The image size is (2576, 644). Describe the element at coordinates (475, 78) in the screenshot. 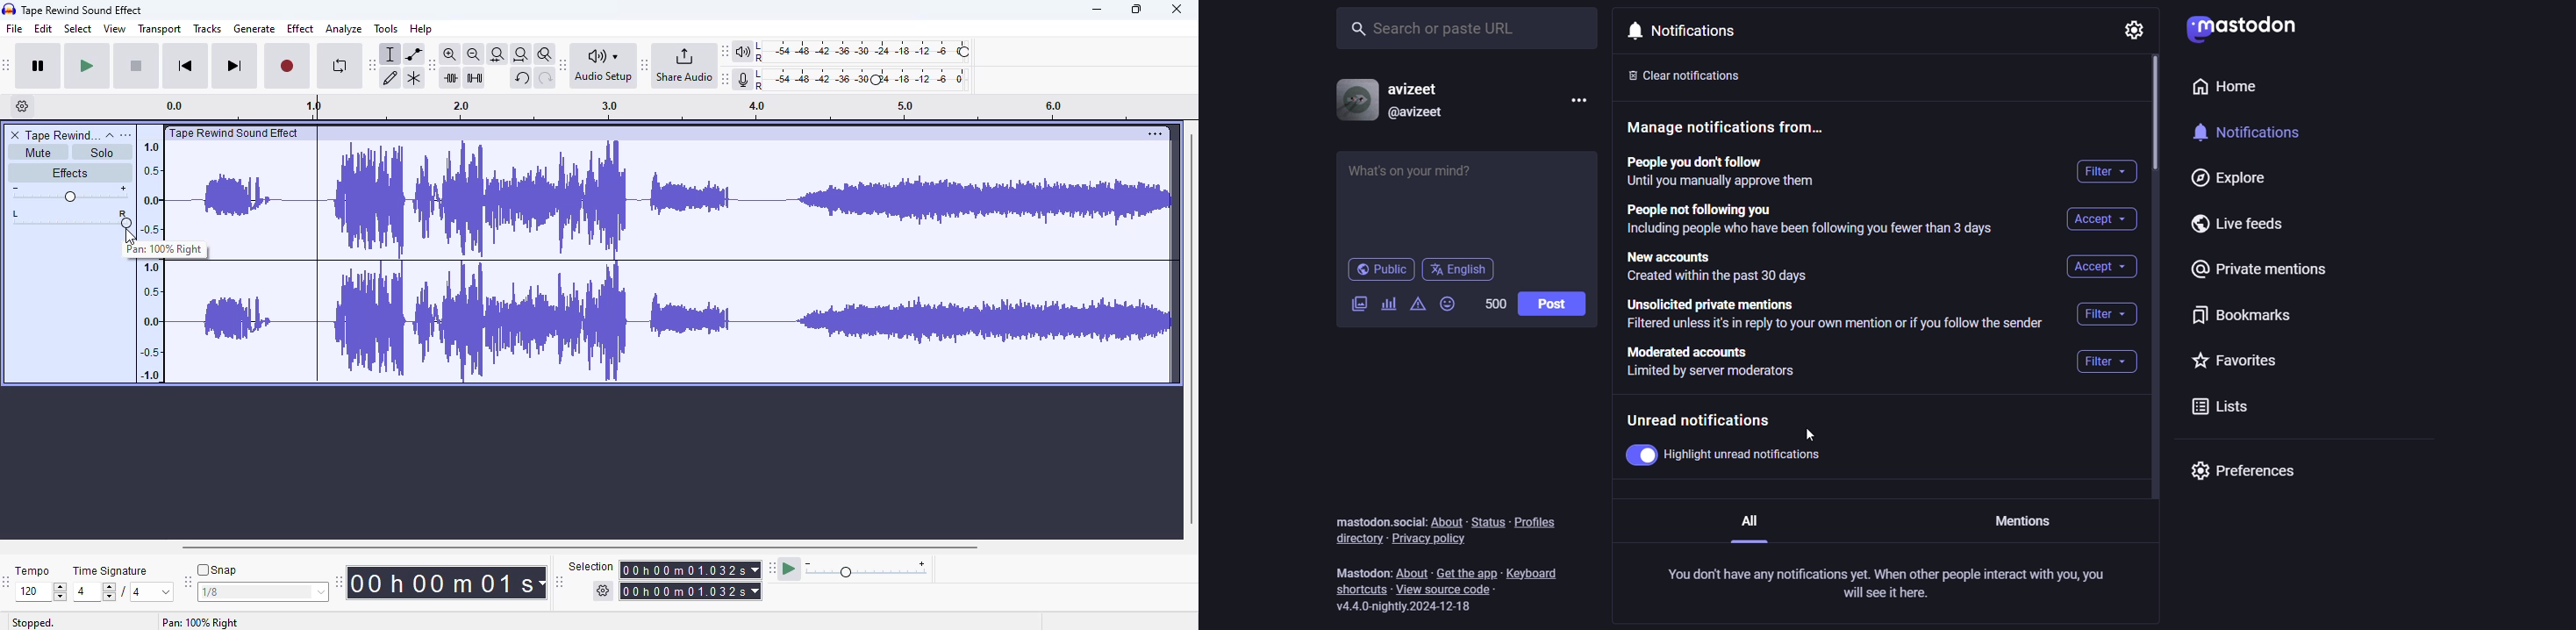

I see `silence audio selection` at that location.